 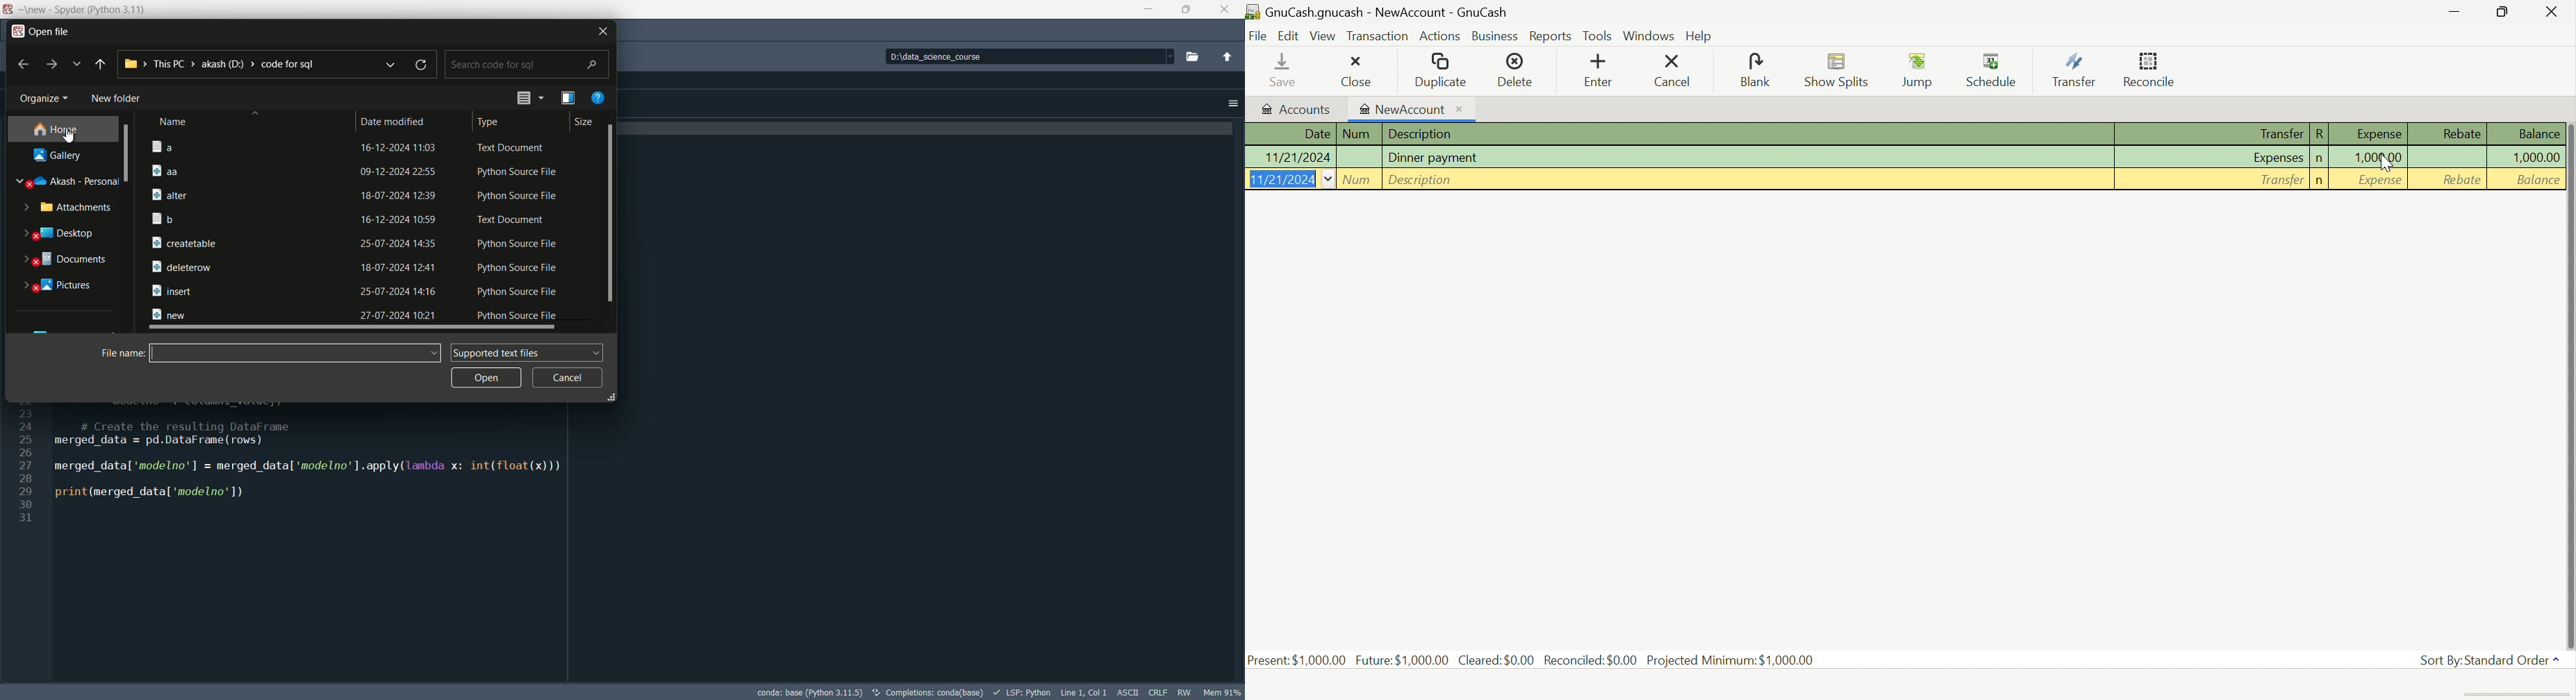 What do you see at coordinates (23, 207) in the screenshot?
I see `expand` at bounding box center [23, 207].